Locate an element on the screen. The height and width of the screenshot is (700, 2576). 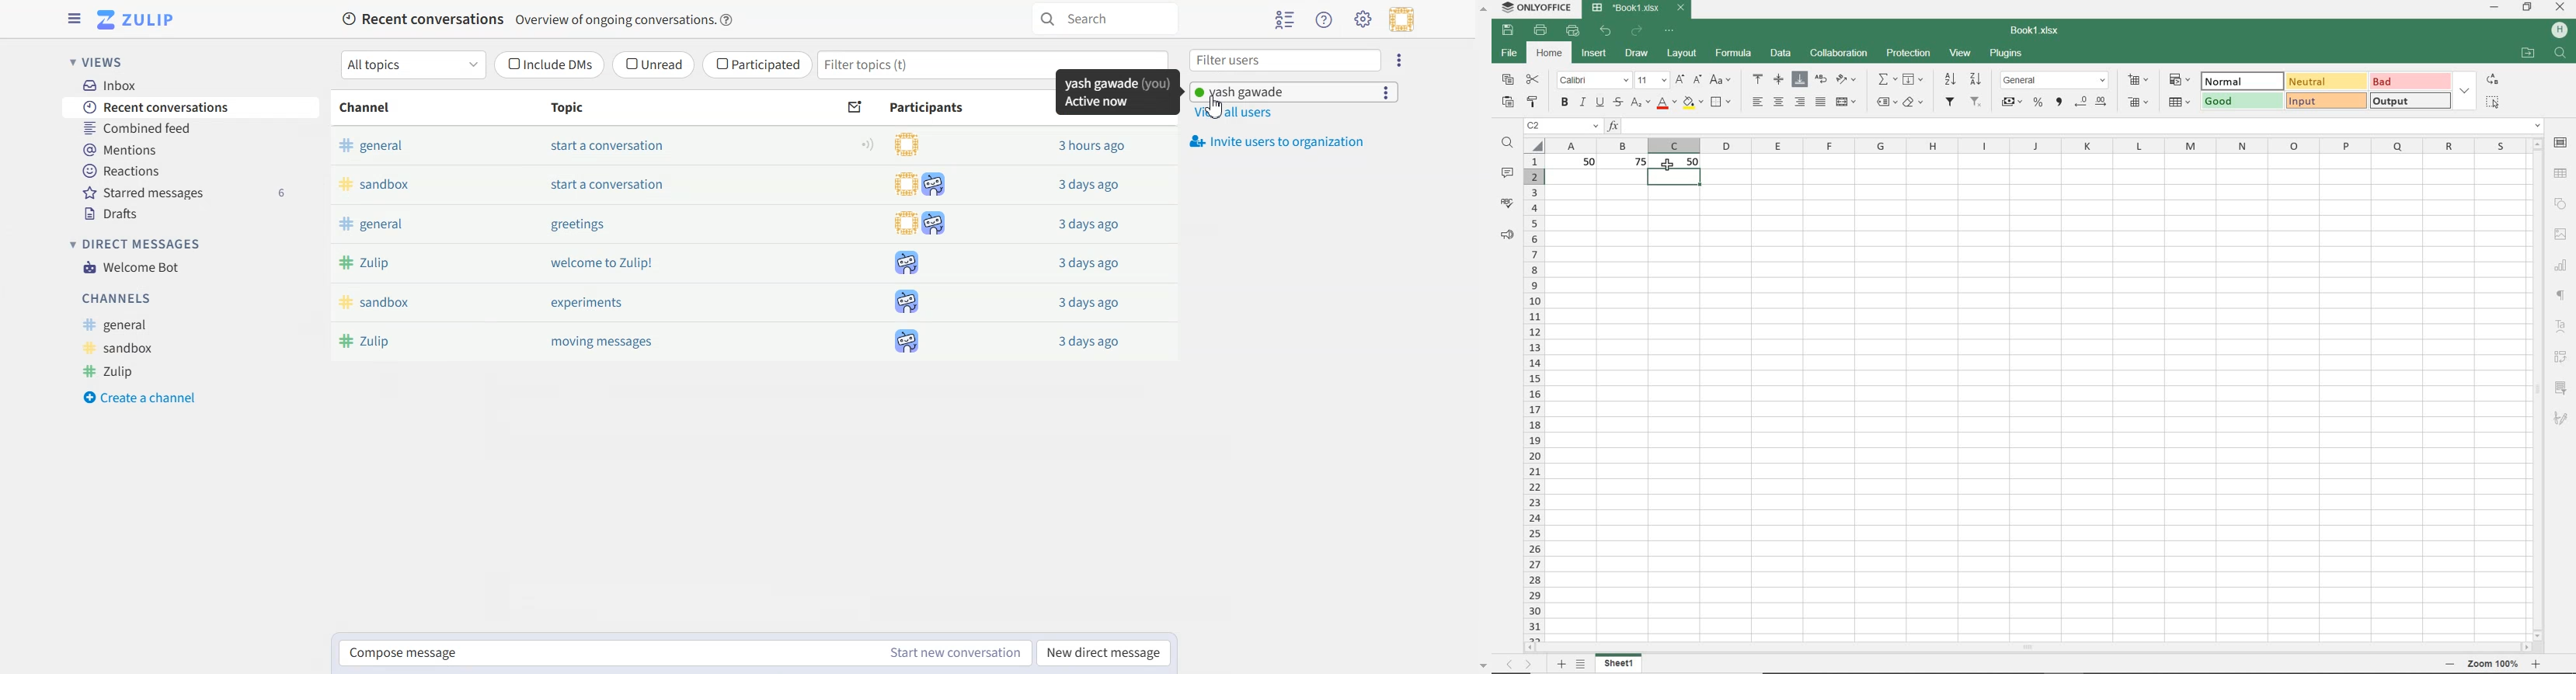
data is located at coordinates (1781, 53).